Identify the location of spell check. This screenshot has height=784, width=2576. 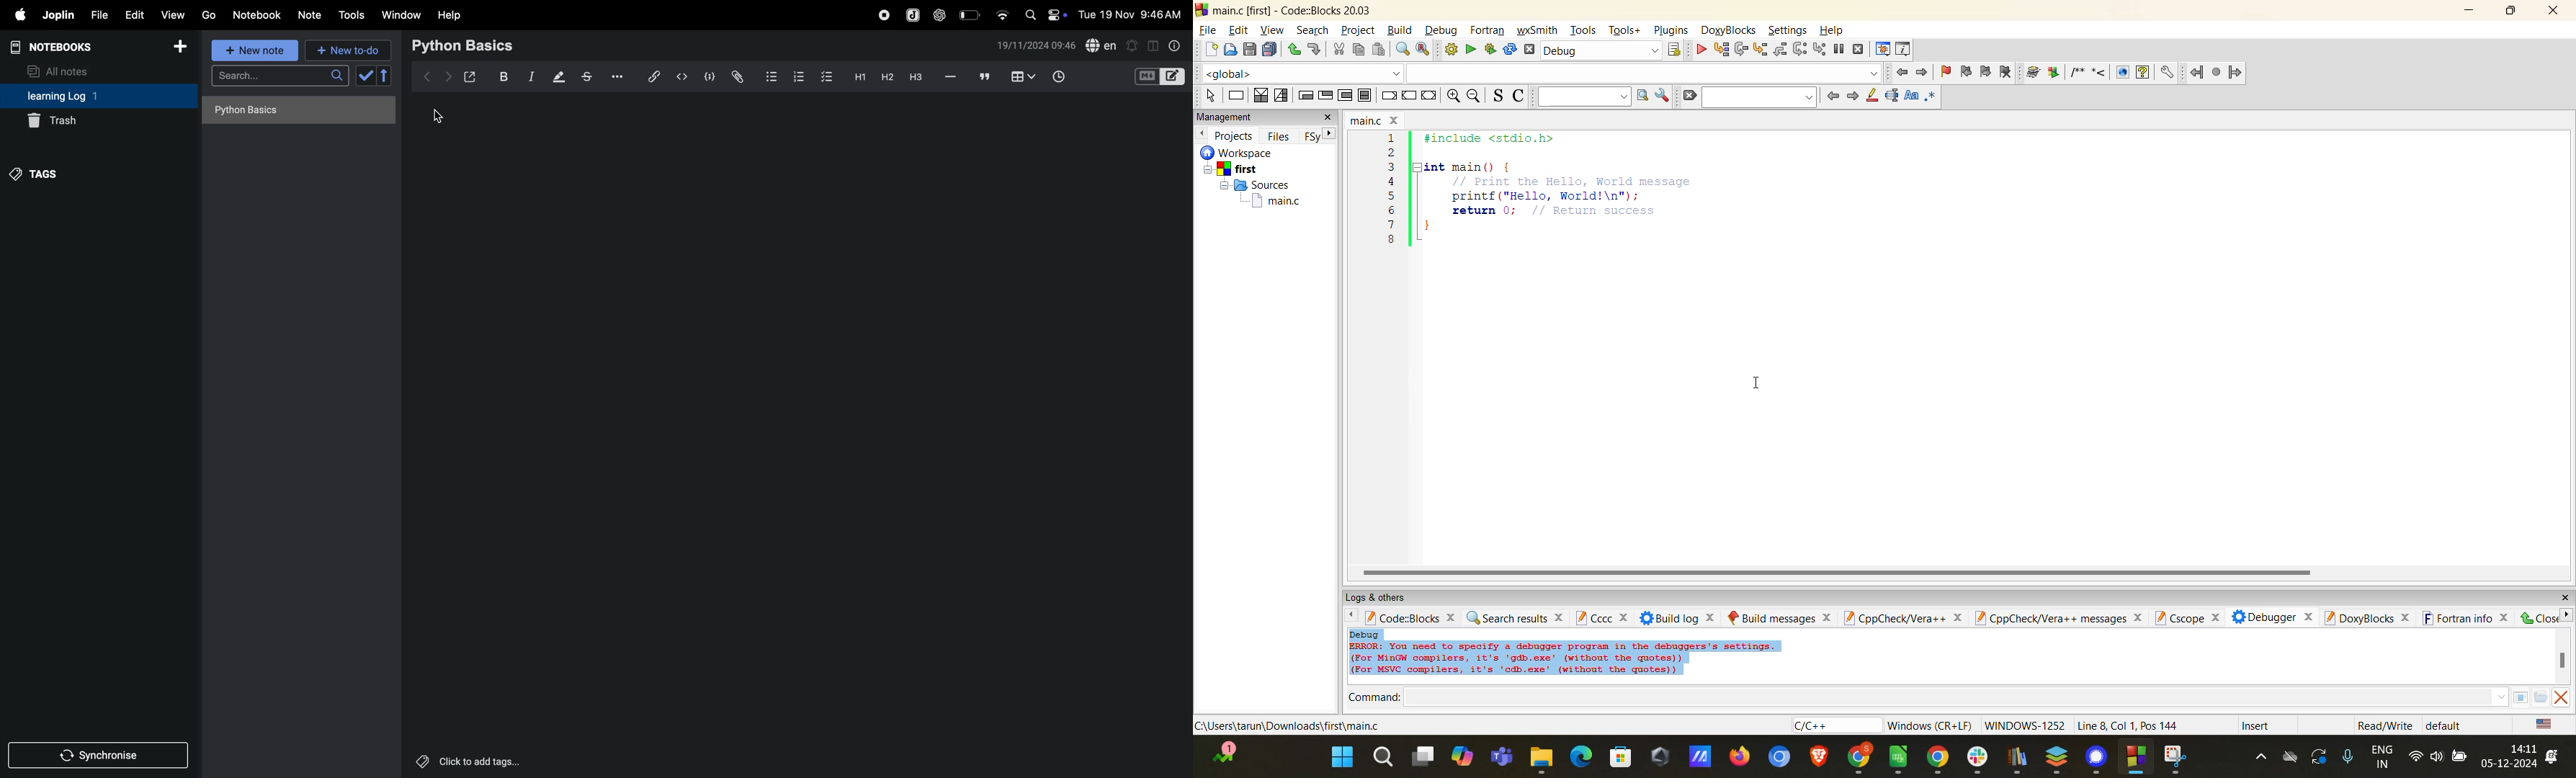
(1101, 46).